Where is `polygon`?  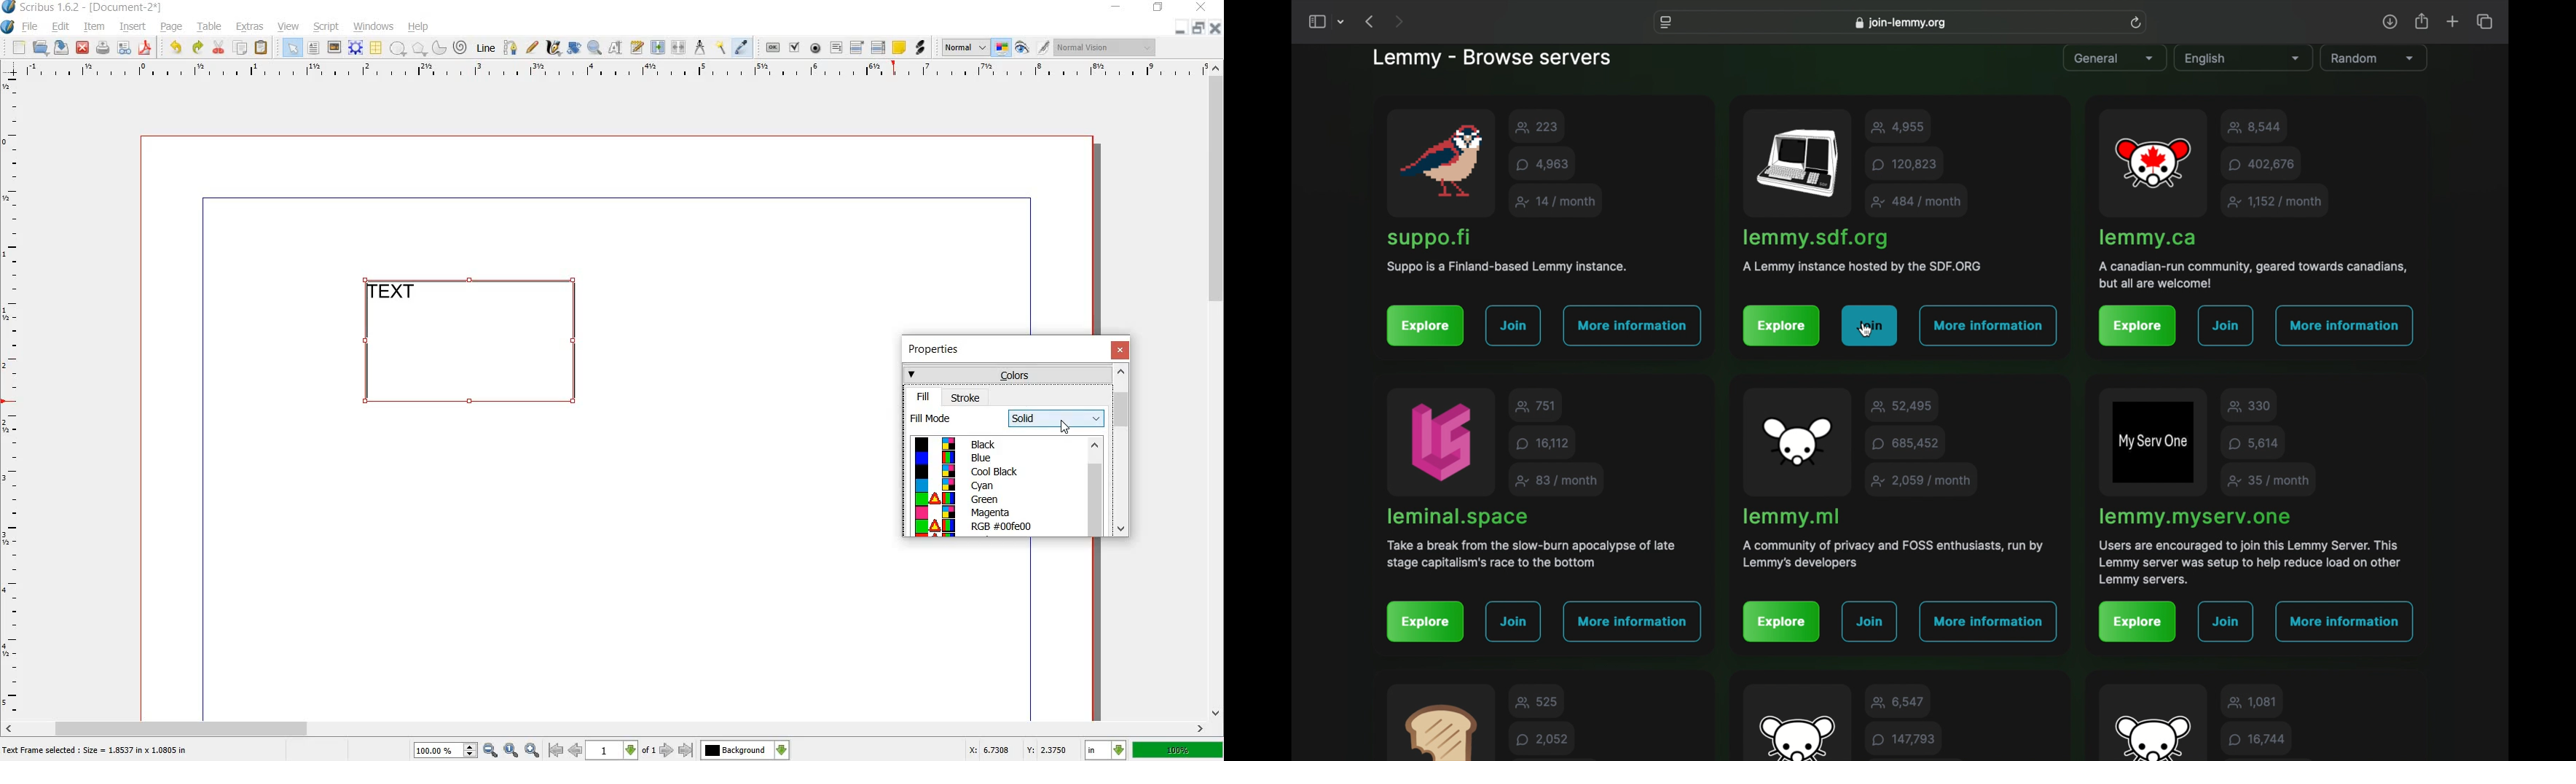
polygon is located at coordinates (417, 48).